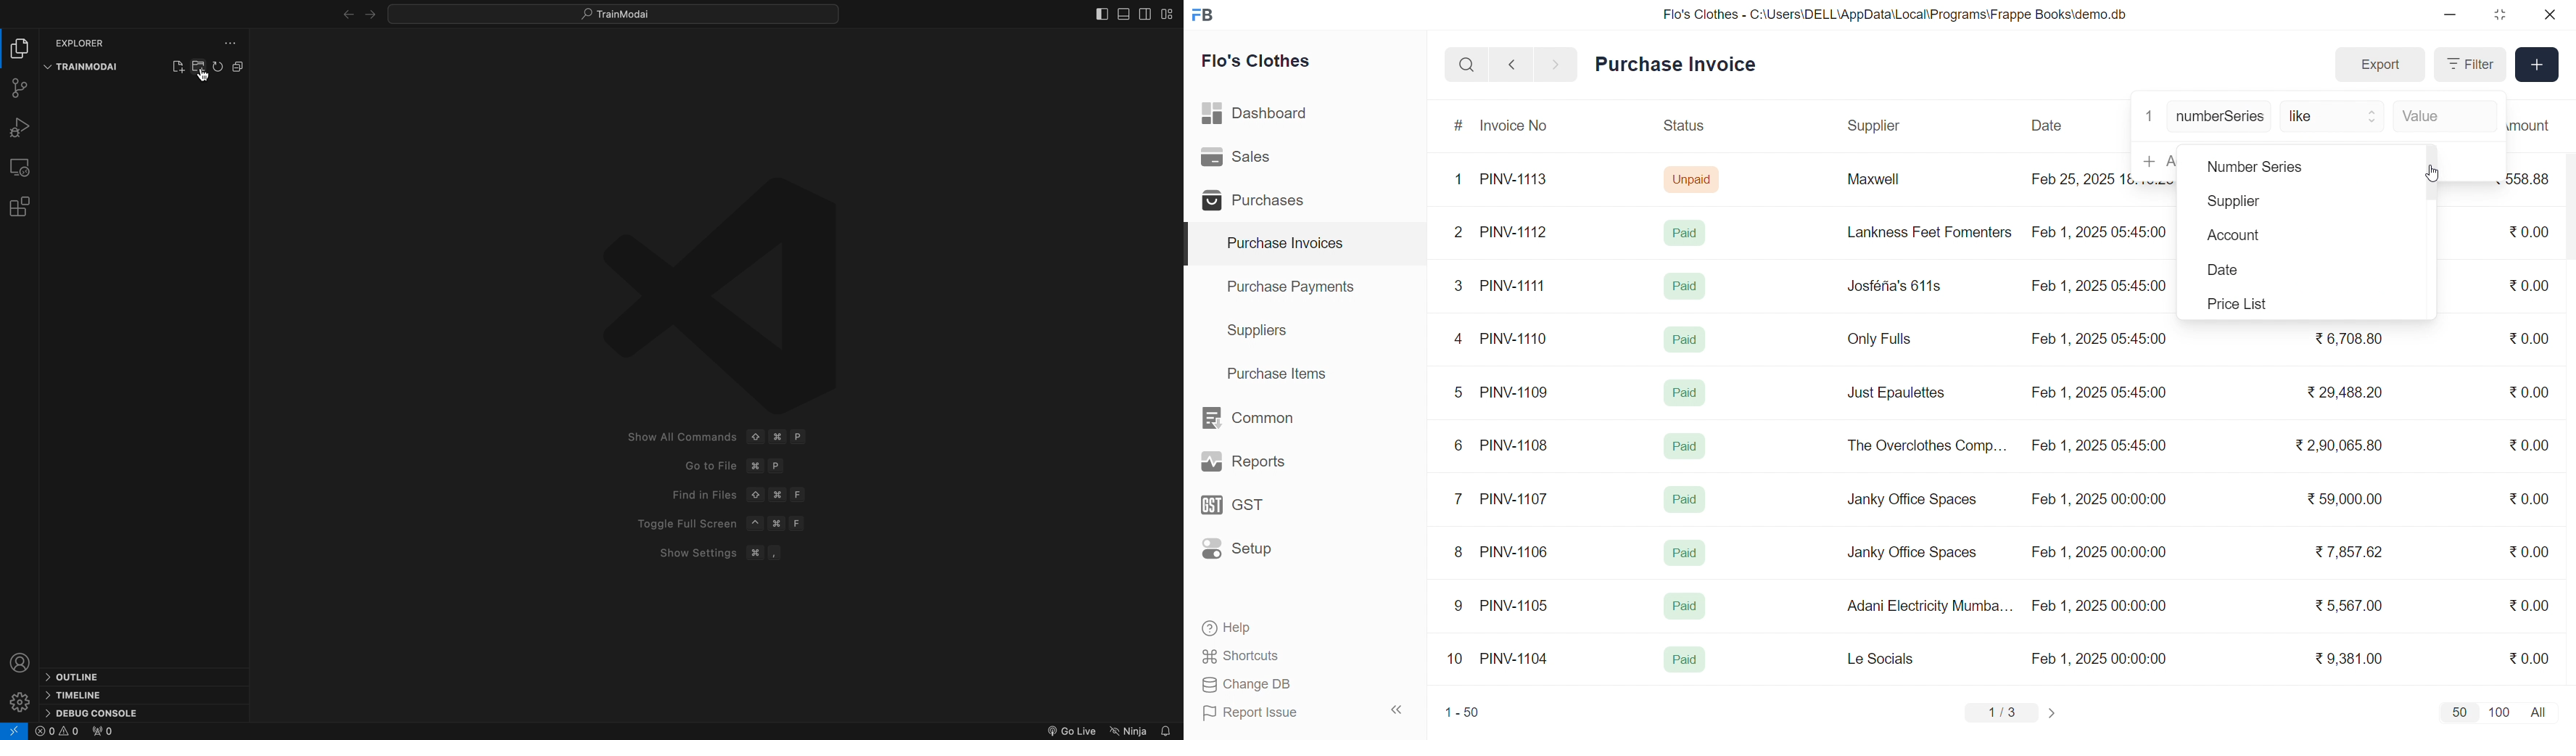 This screenshot has height=756, width=2576. What do you see at coordinates (2379, 65) in the screenshot?
I see `Export` at bounding box center [2379, 65].